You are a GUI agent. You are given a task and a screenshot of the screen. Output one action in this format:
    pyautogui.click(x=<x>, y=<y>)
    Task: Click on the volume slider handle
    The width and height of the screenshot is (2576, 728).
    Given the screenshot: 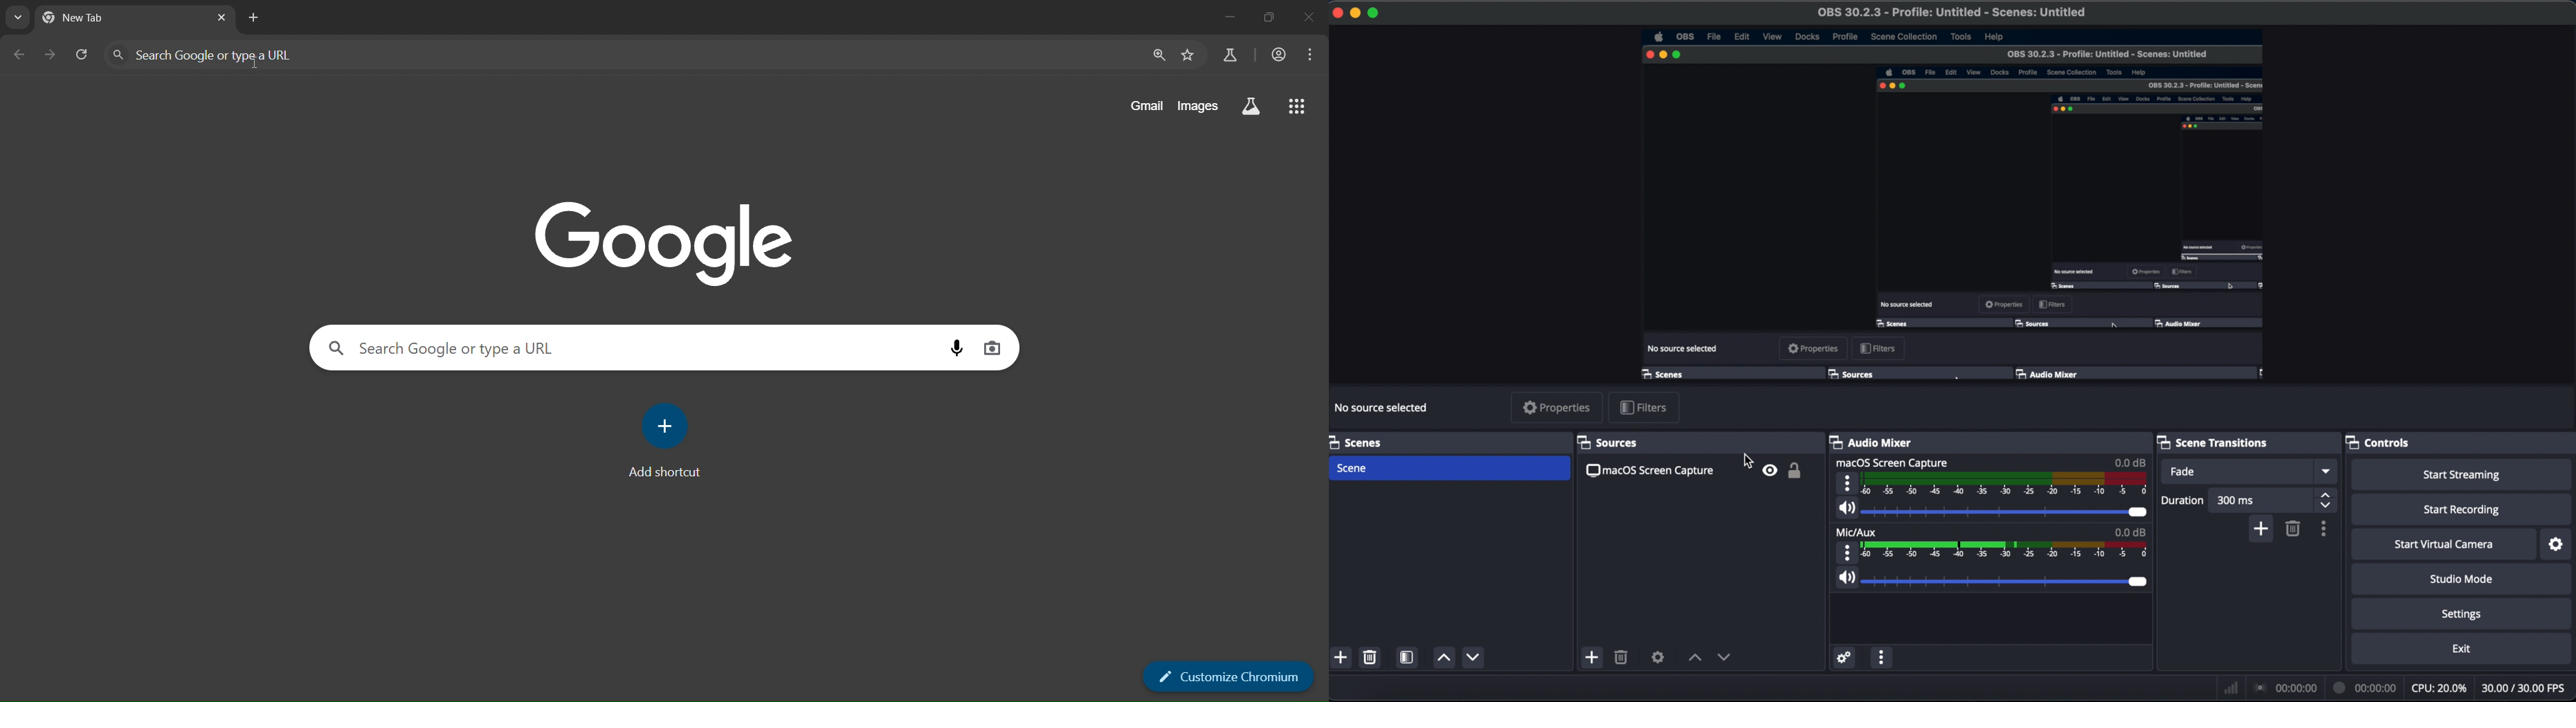 What is the action you would take?
    pyautogui.click(x=2138, y=513)
    